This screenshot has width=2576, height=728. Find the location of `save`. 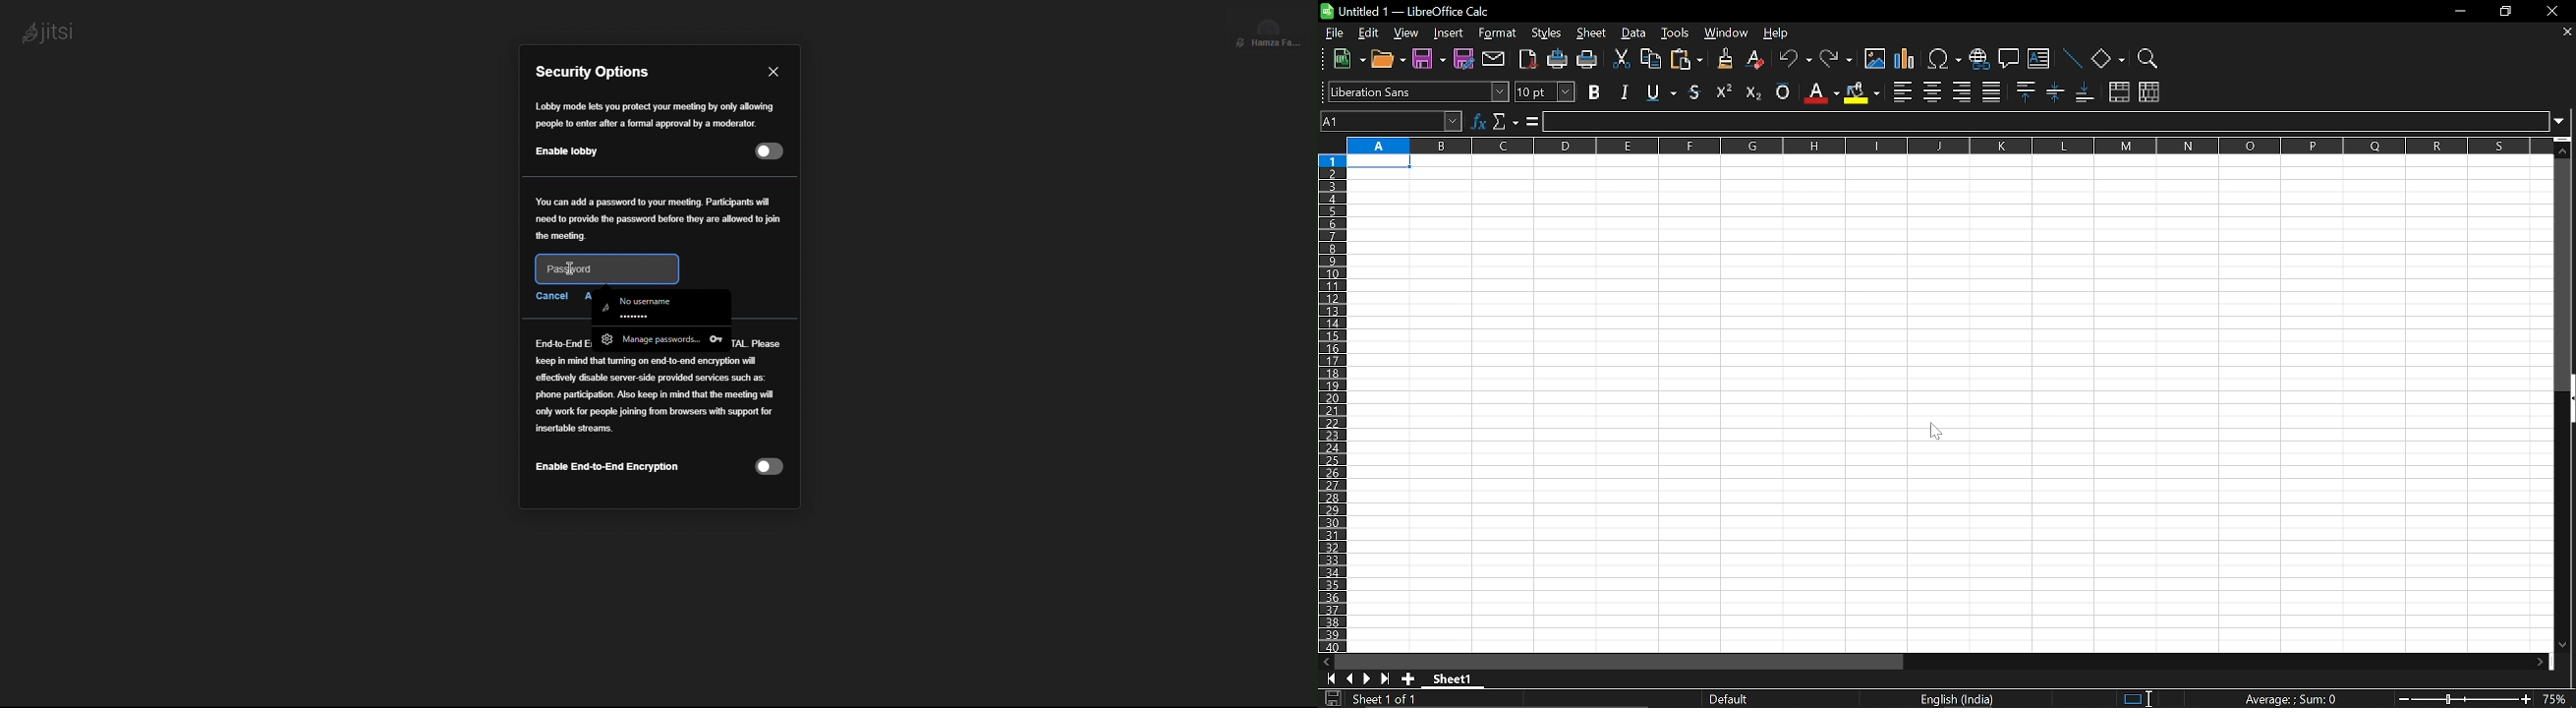

save is located at coordinates (1332, 699).